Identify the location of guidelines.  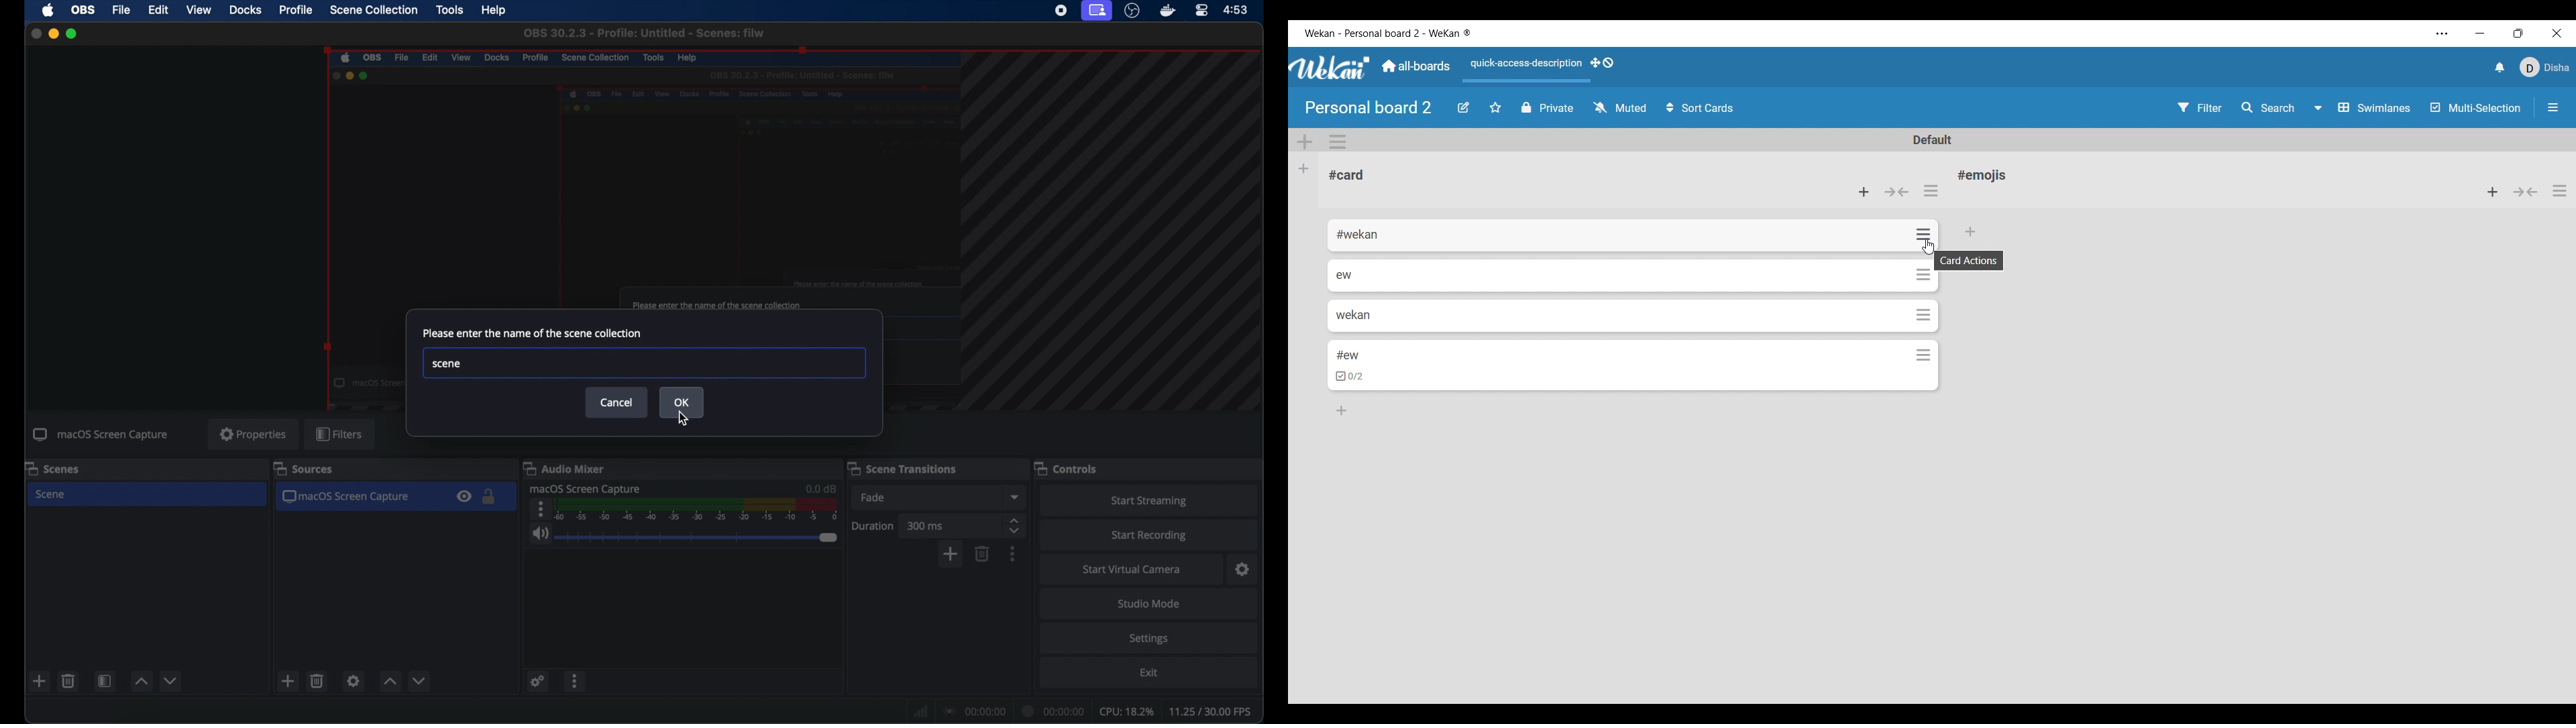
(1116, 235).